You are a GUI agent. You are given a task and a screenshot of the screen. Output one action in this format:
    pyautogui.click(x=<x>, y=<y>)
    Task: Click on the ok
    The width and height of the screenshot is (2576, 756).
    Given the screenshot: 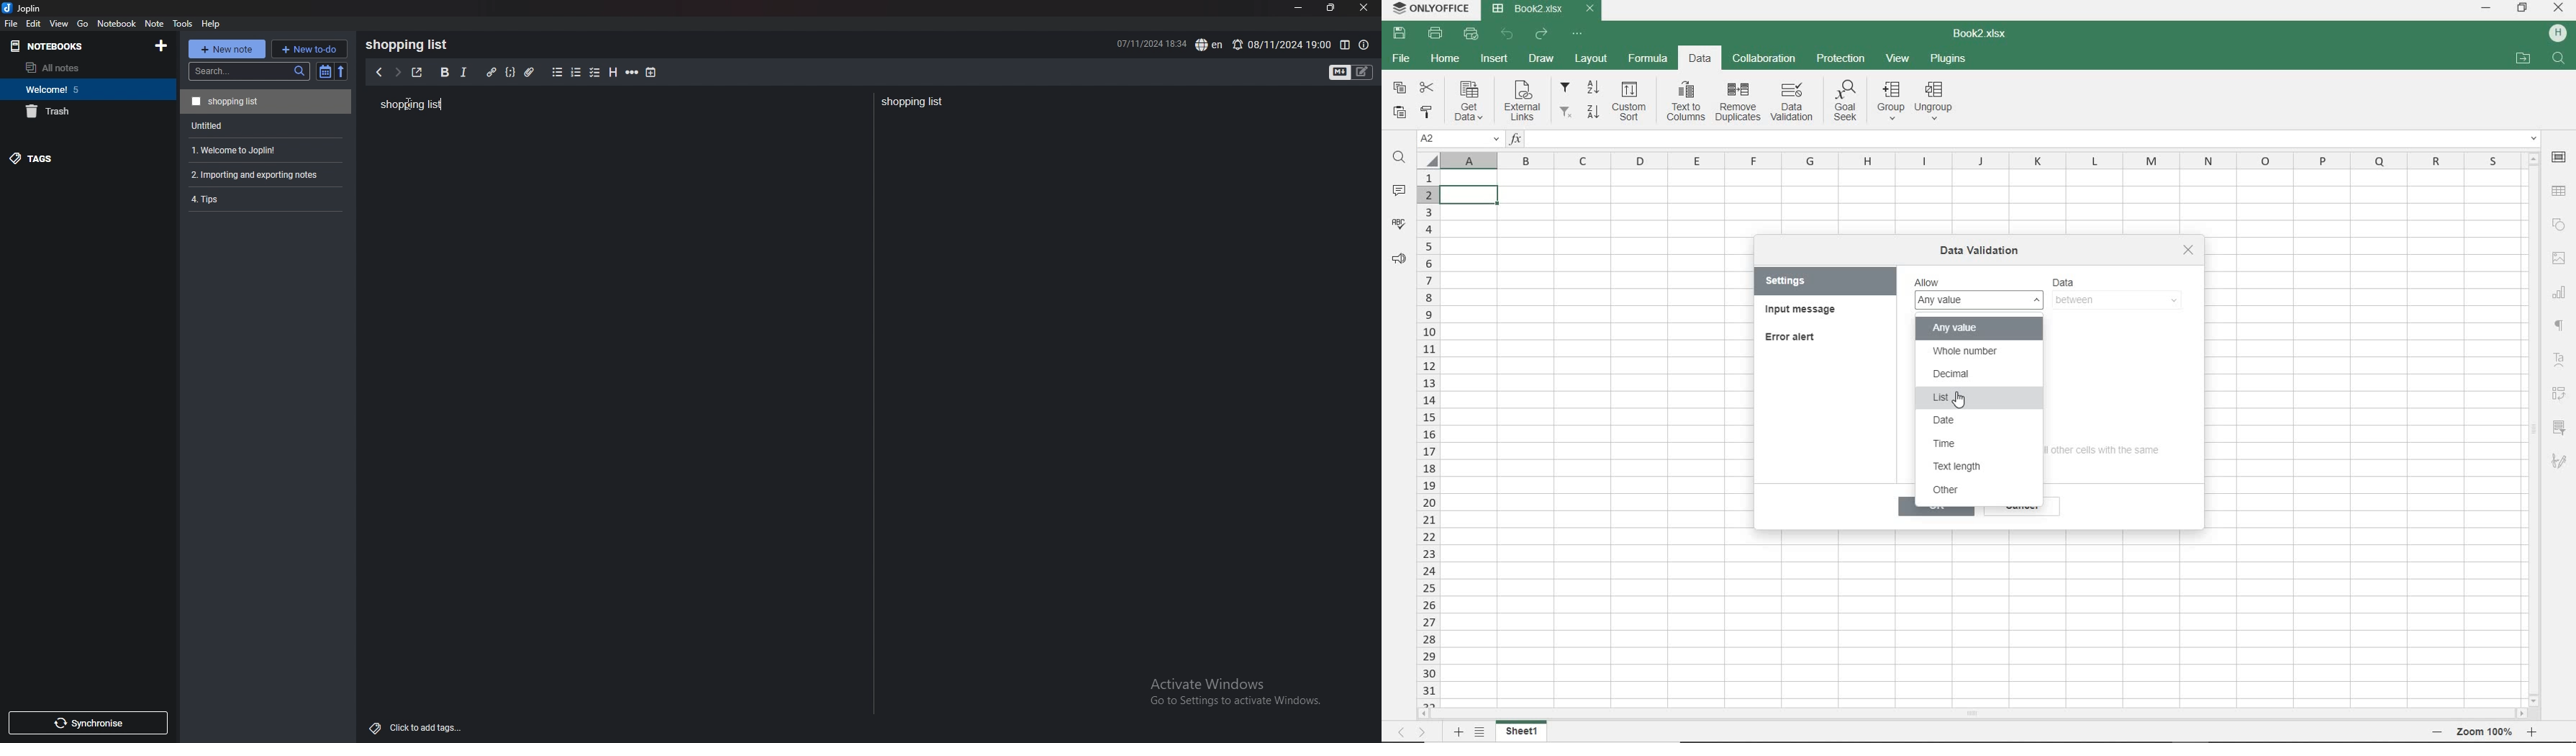 What is the action you would take?
    pyautogui.click(x=1937, y=512)
    